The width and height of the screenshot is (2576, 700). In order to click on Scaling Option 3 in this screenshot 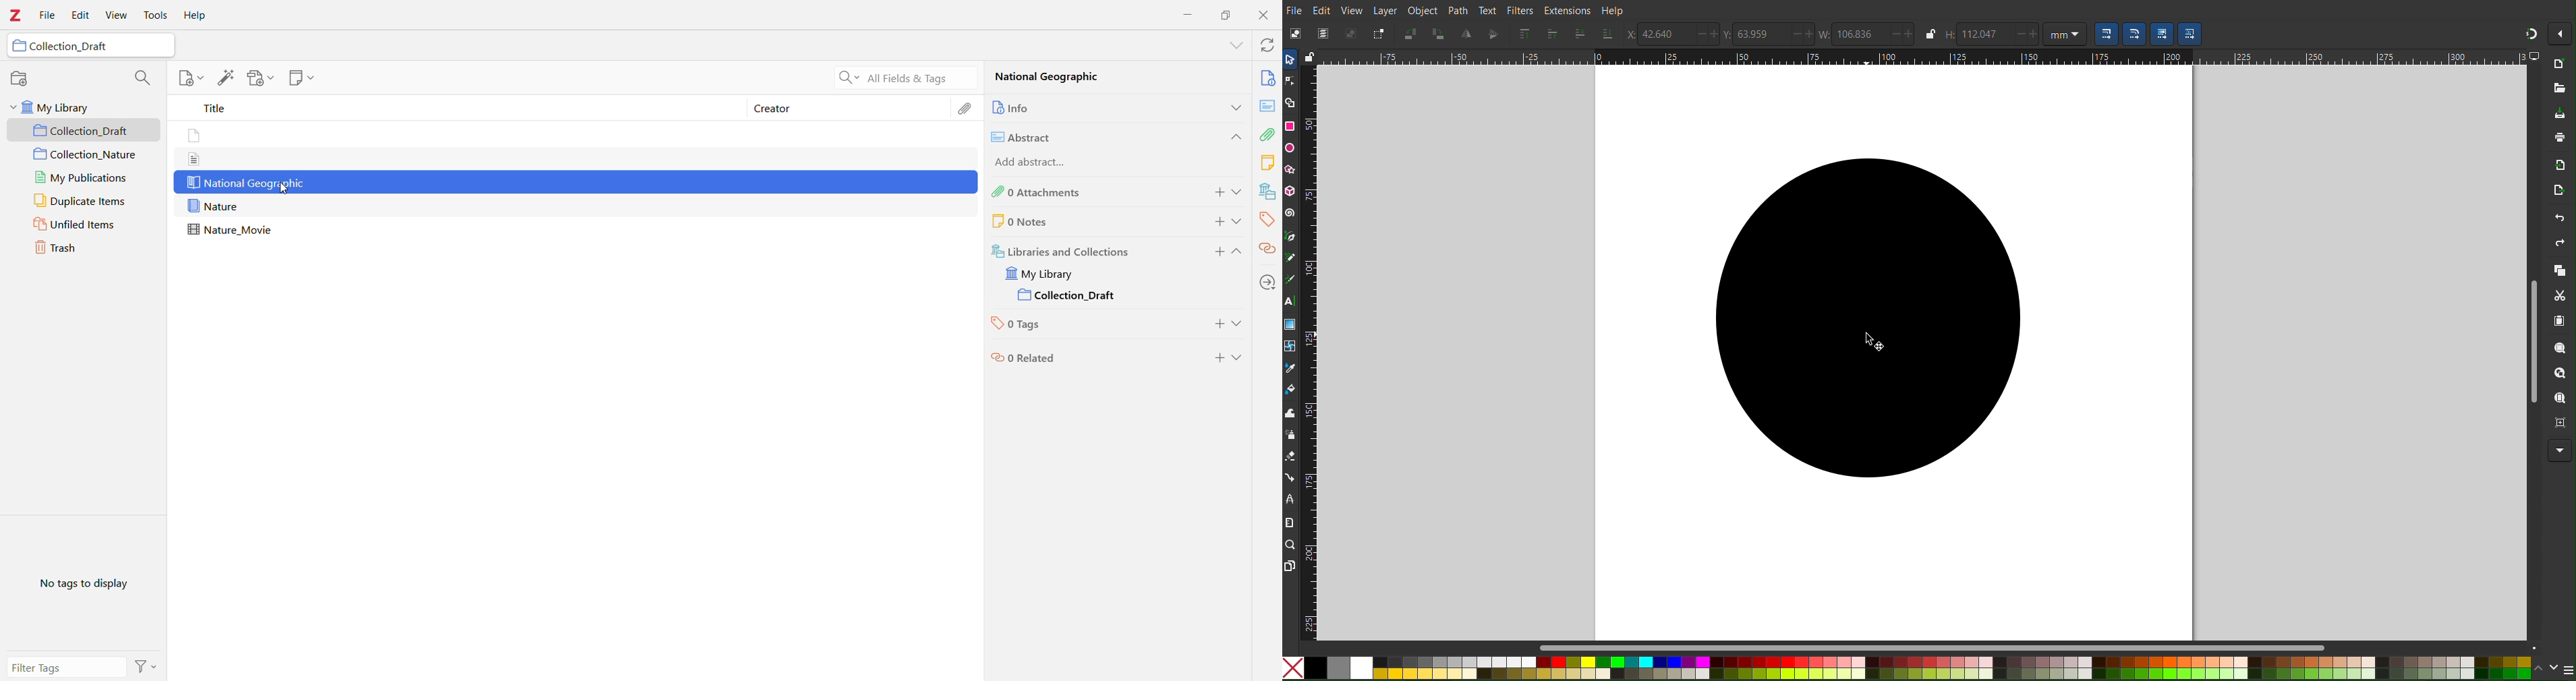, I will do `click(2161, 34)`.